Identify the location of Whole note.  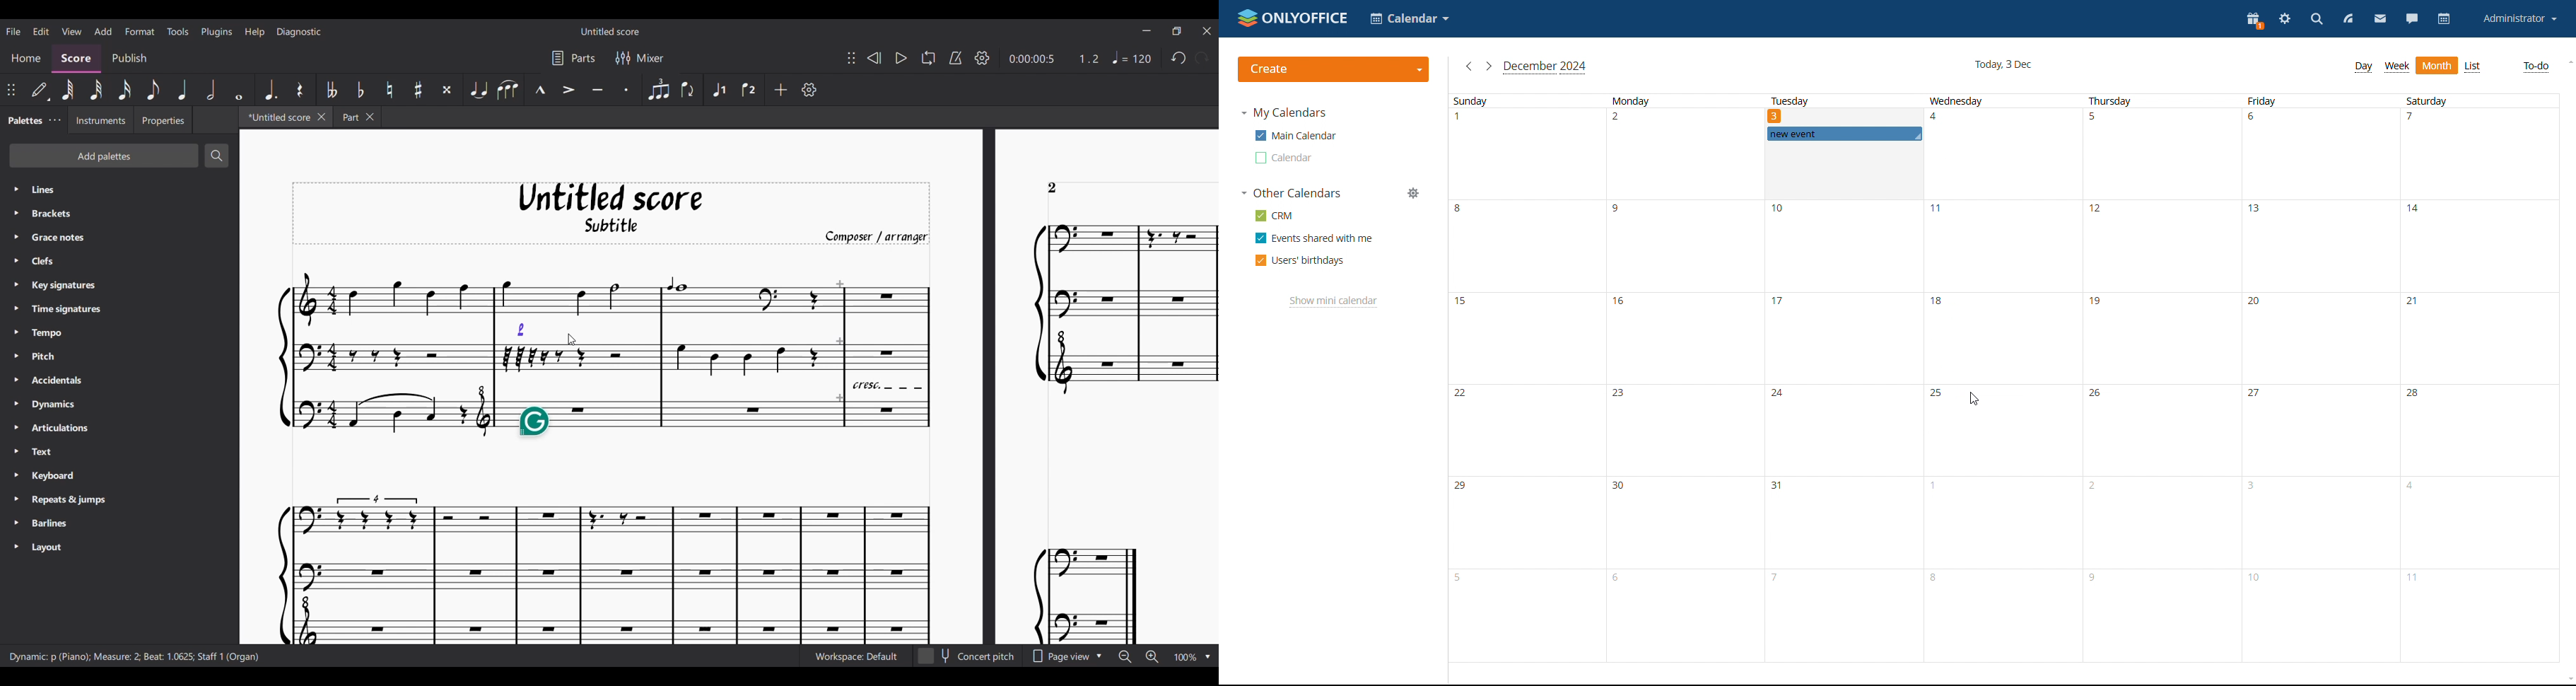
(239, 89).